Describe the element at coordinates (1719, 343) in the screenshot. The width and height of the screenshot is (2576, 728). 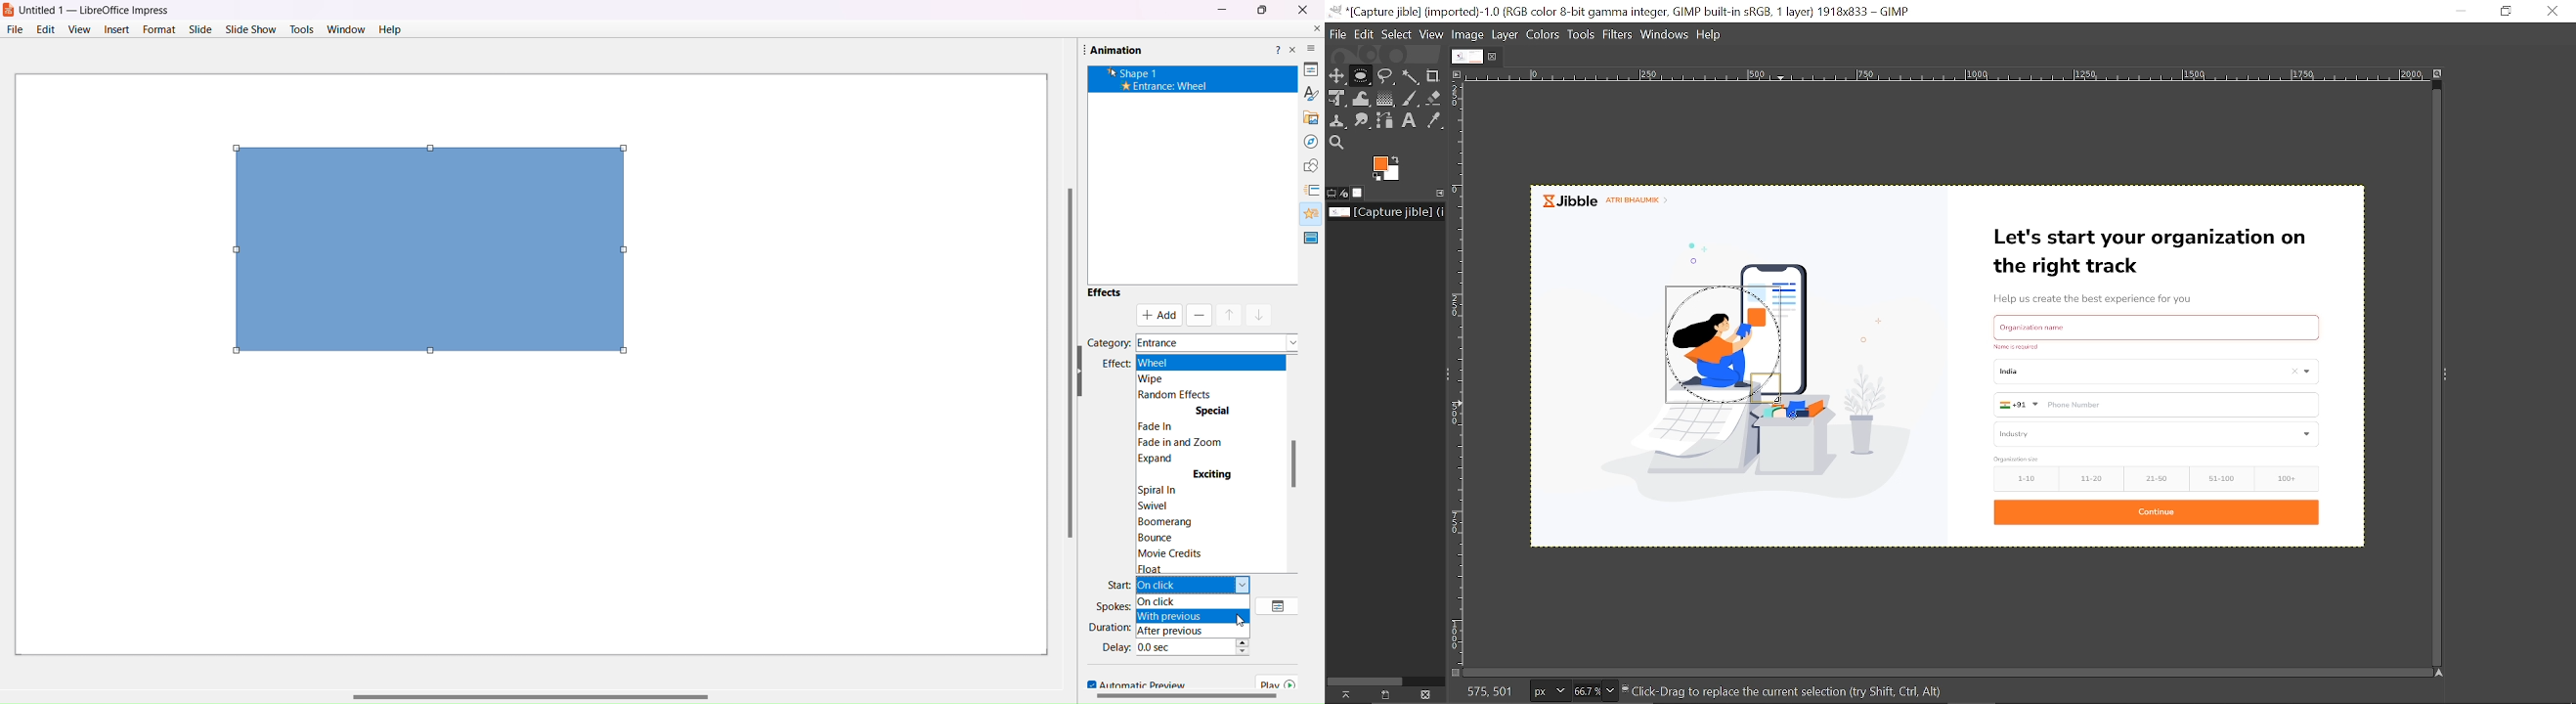
I see `Circular selection created` at that location.